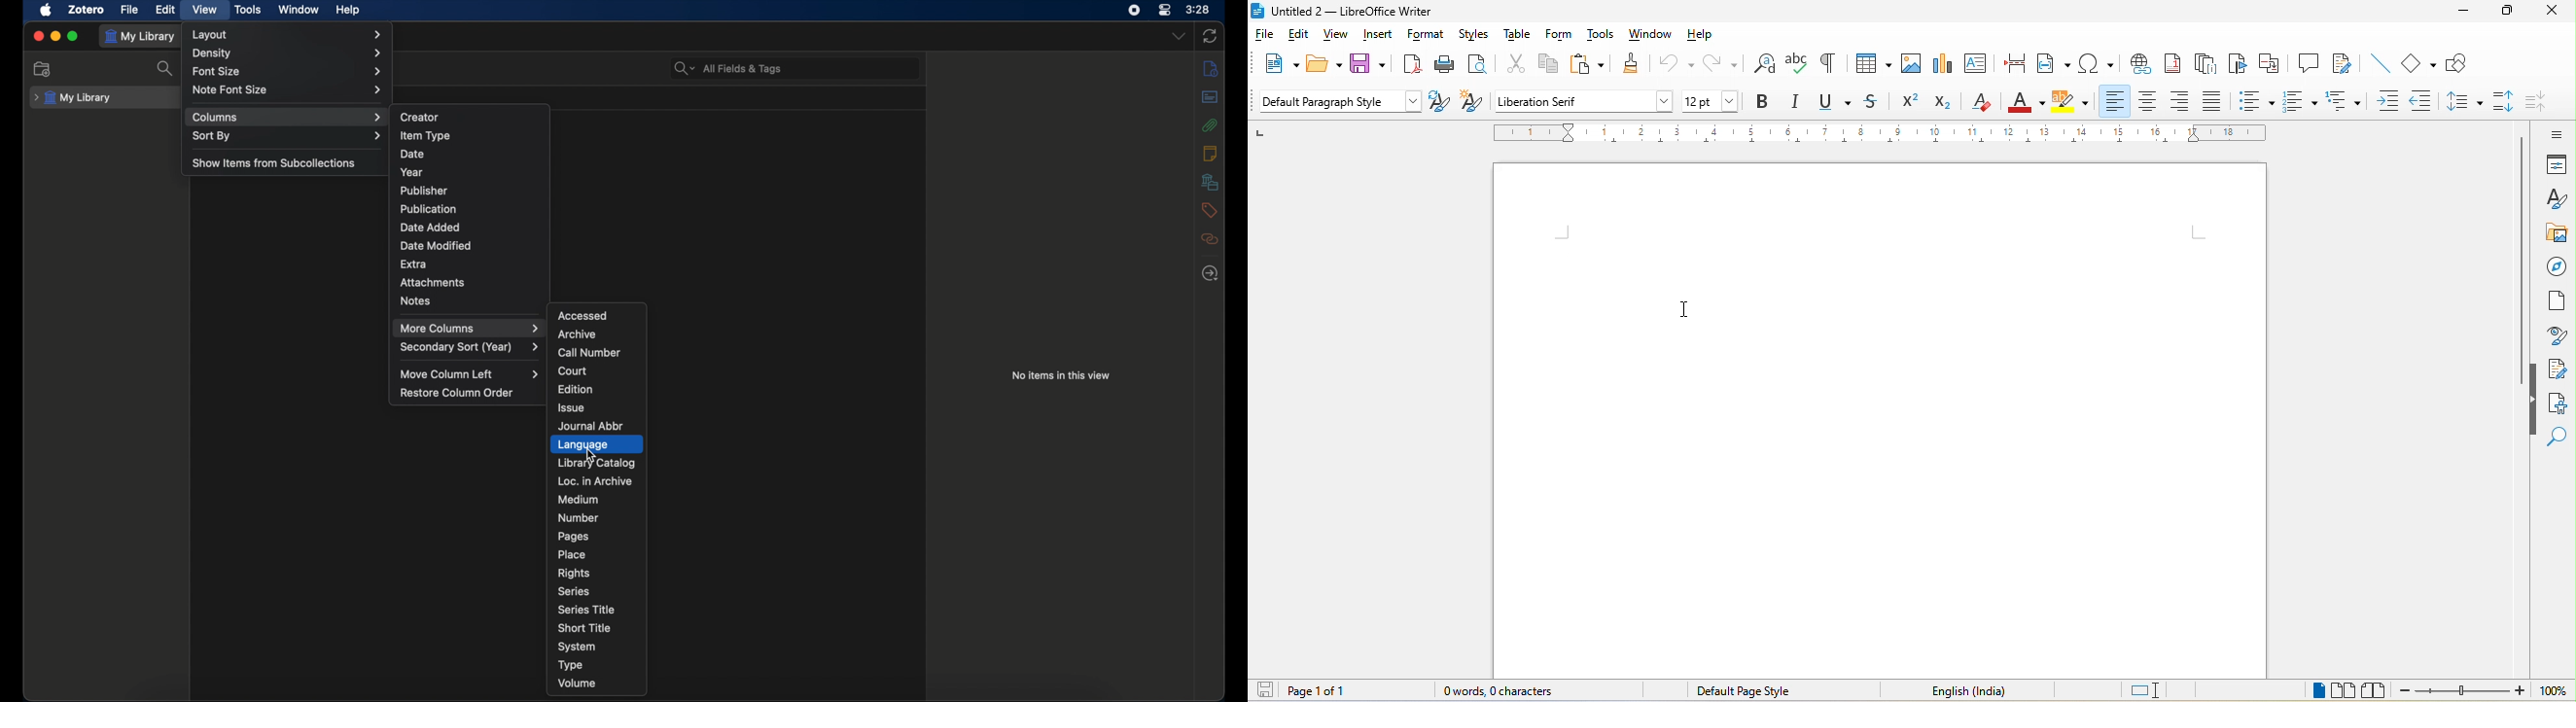 This screenshot has height=728, width=2576. Describe the element at coordinates (143, 38) in the screenshot. I see `my library` at that location.